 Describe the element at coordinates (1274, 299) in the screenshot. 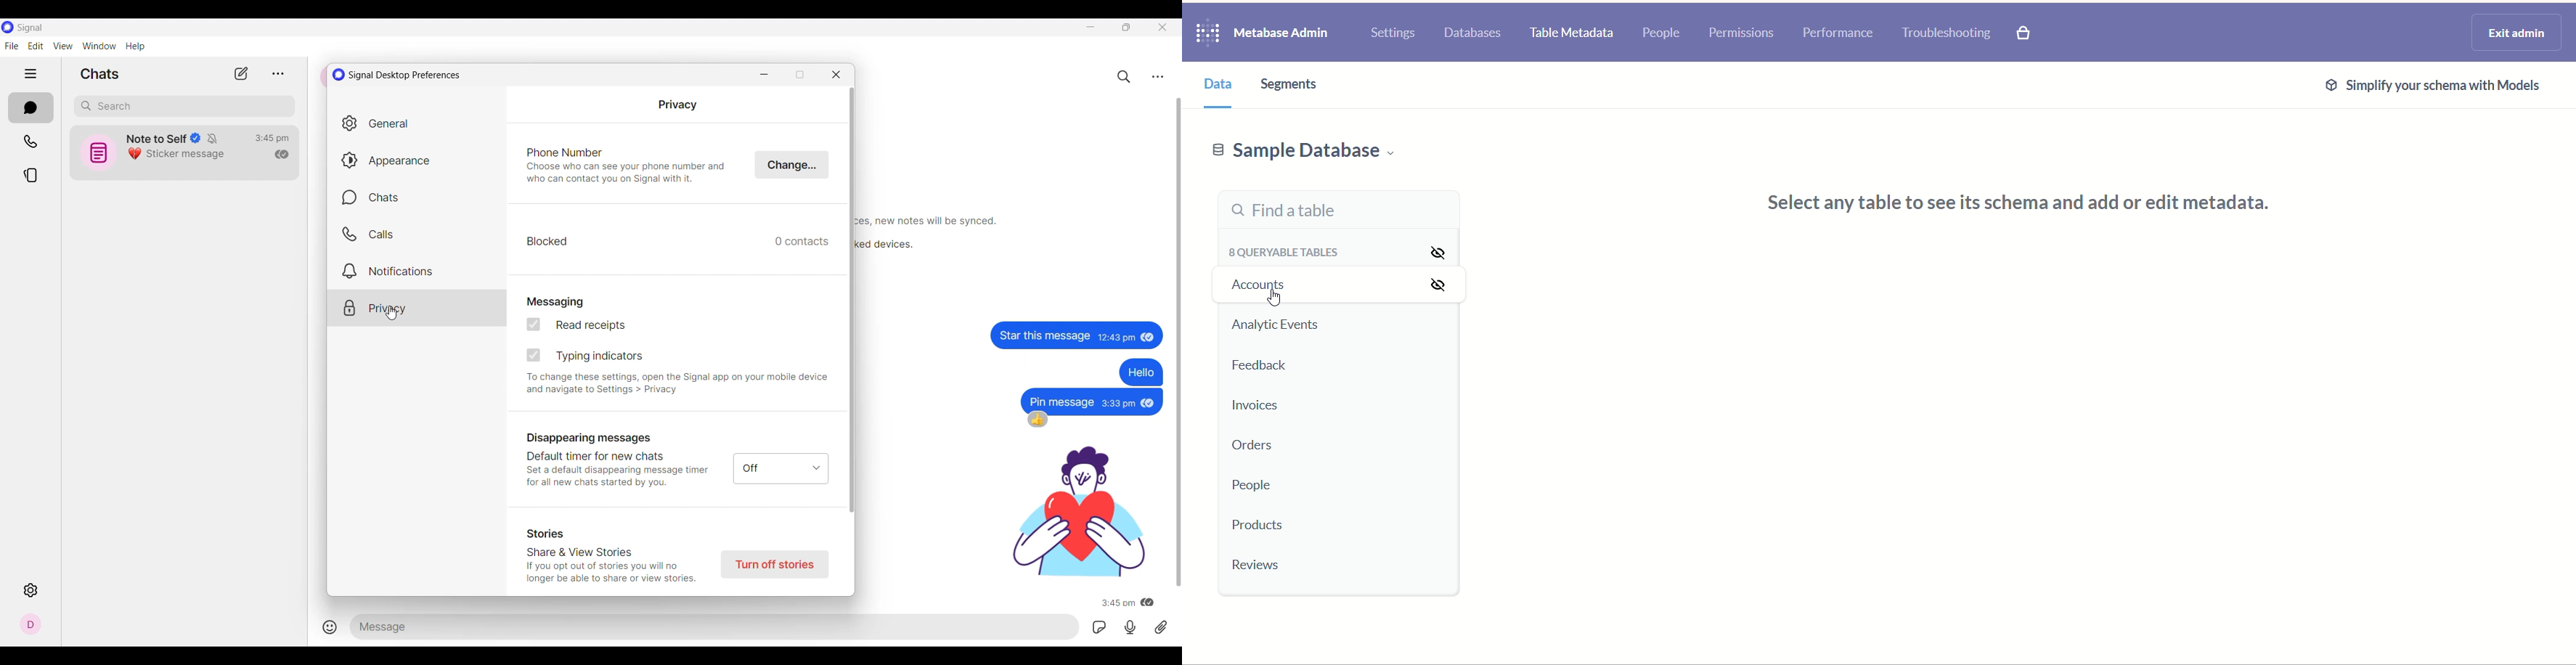

I see `Cursor` at that location.